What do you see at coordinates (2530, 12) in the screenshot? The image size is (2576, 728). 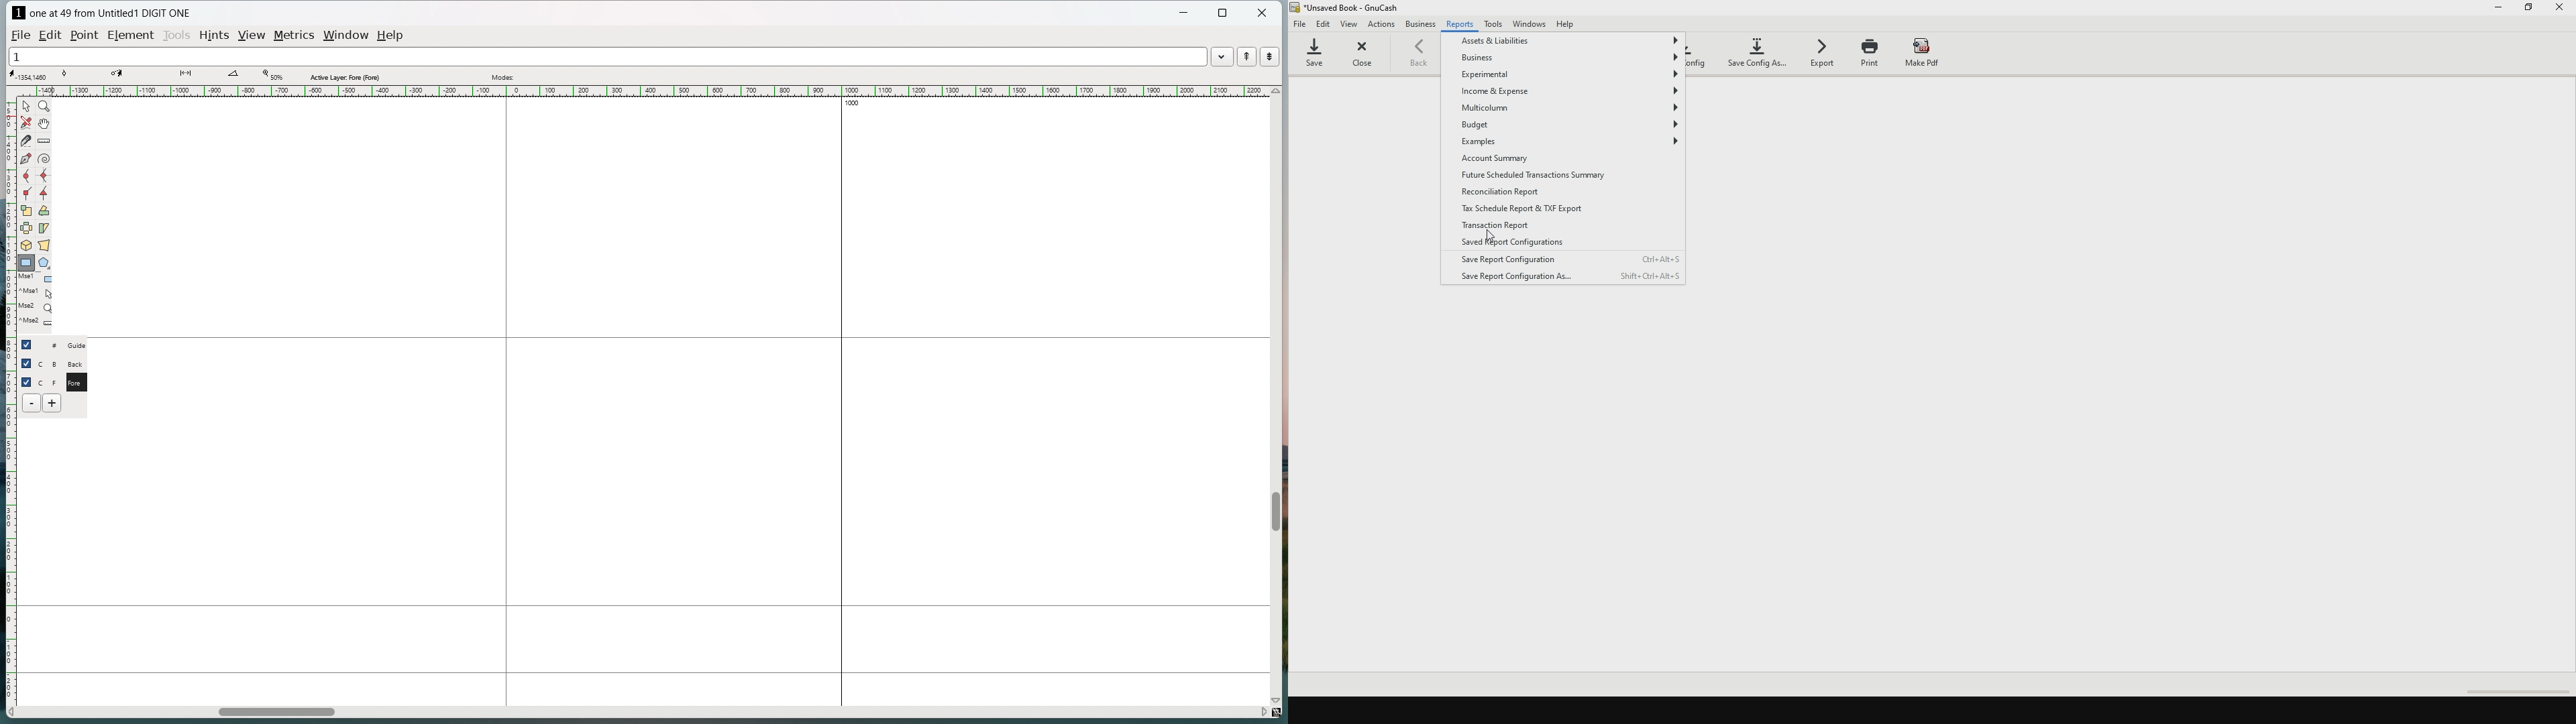 I see `maximize` at bounding box center [2530, 12].